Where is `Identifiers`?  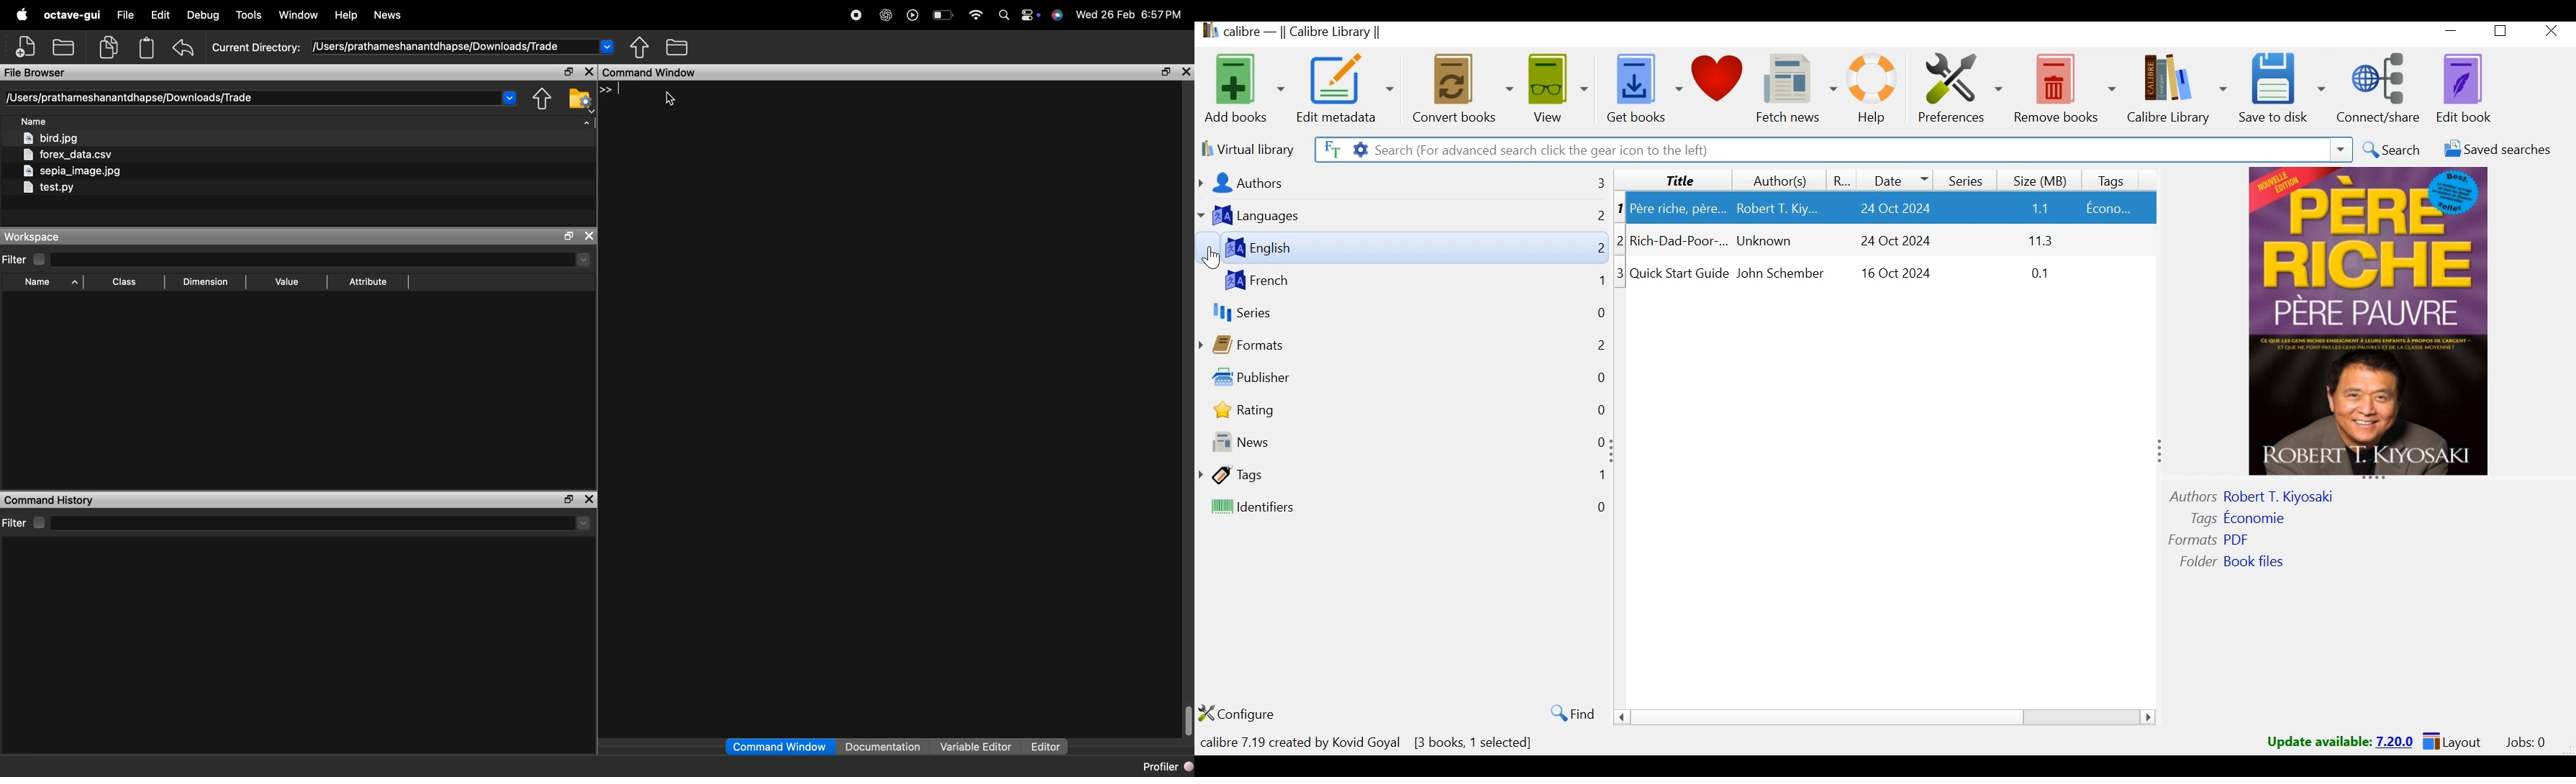 Identifiers is located at coordinates (1323, 509).